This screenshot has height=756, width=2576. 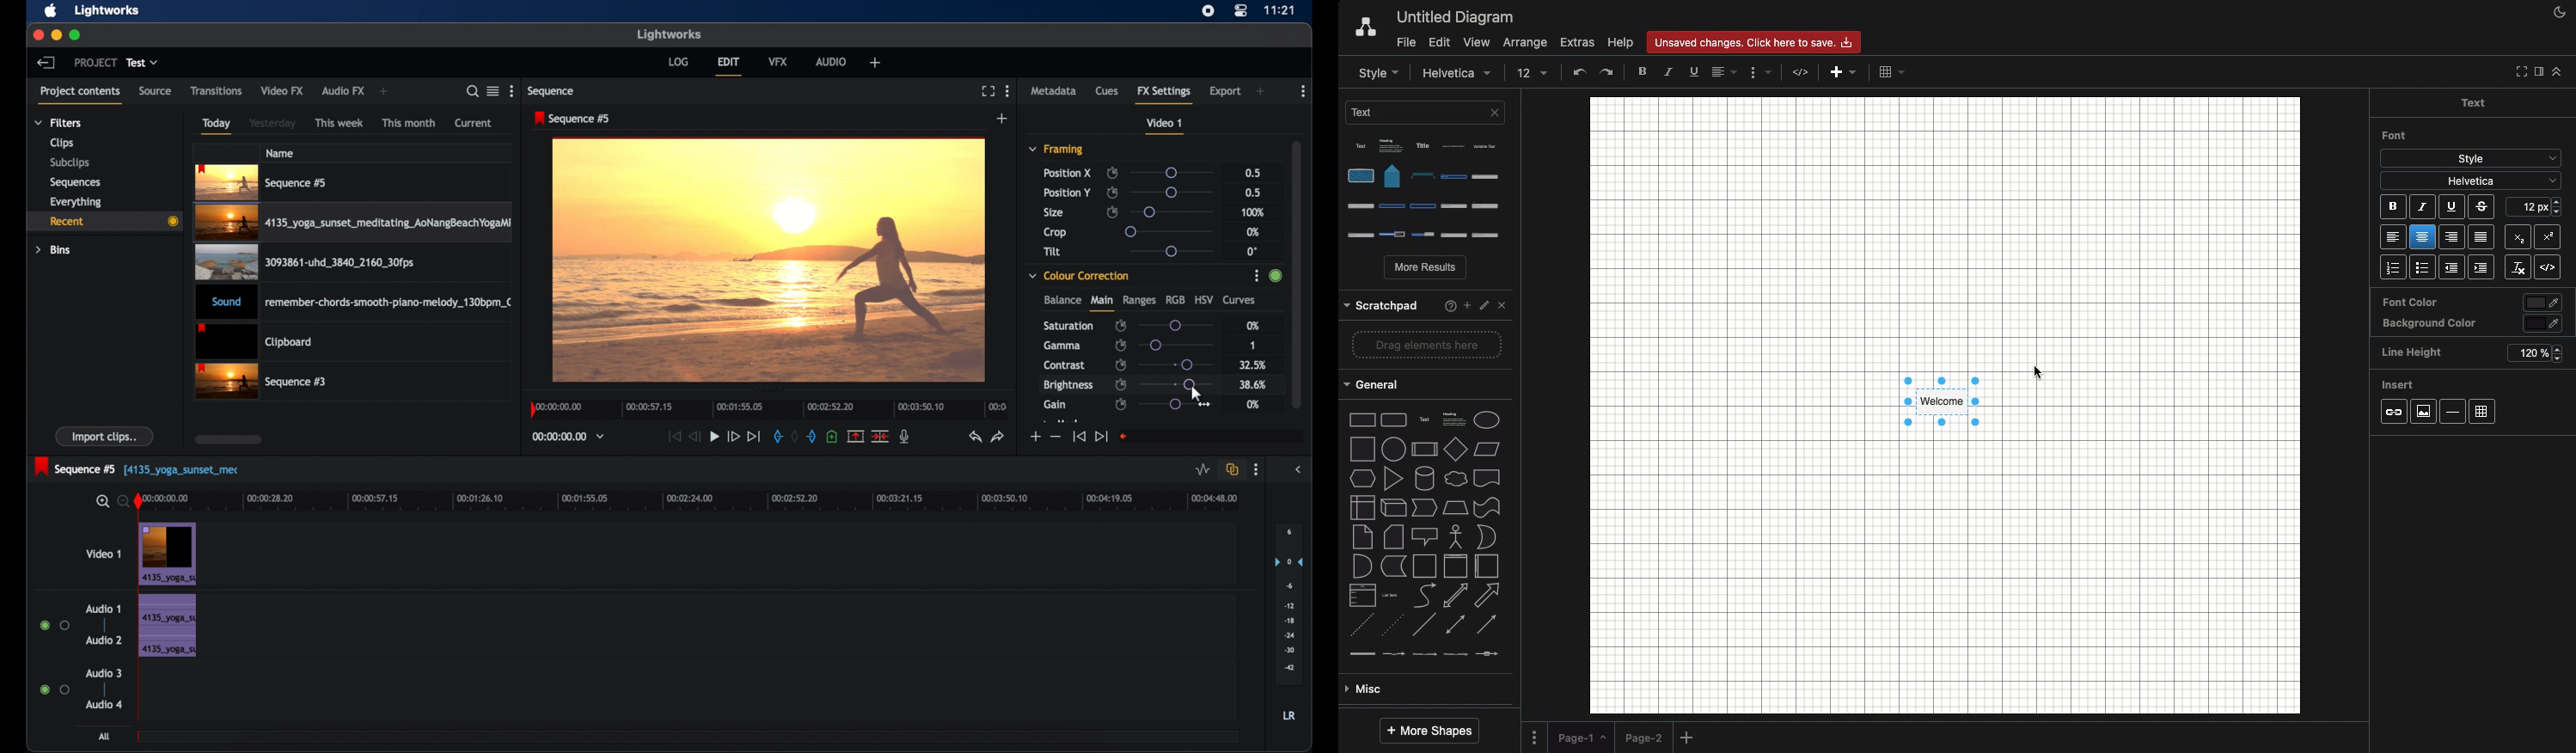 I want to click on videoclip, so click(x=262, y=183).